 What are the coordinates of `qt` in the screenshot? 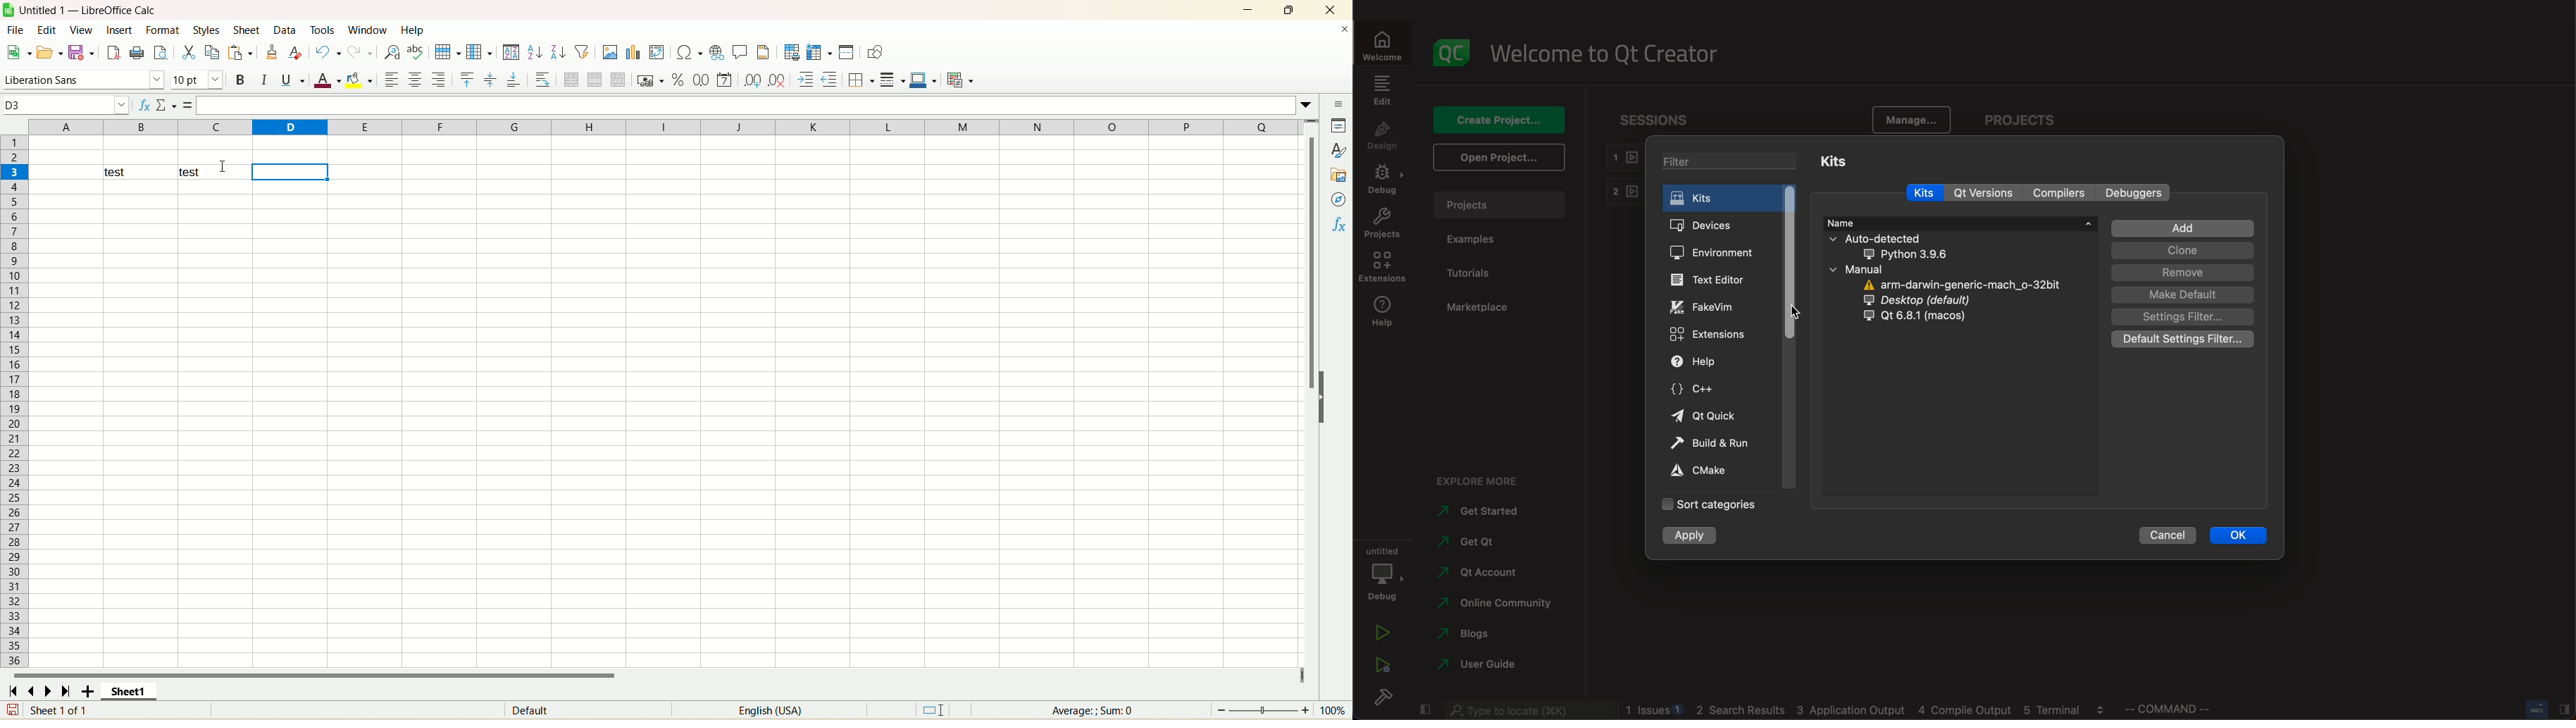 It's located at (1983, 193).